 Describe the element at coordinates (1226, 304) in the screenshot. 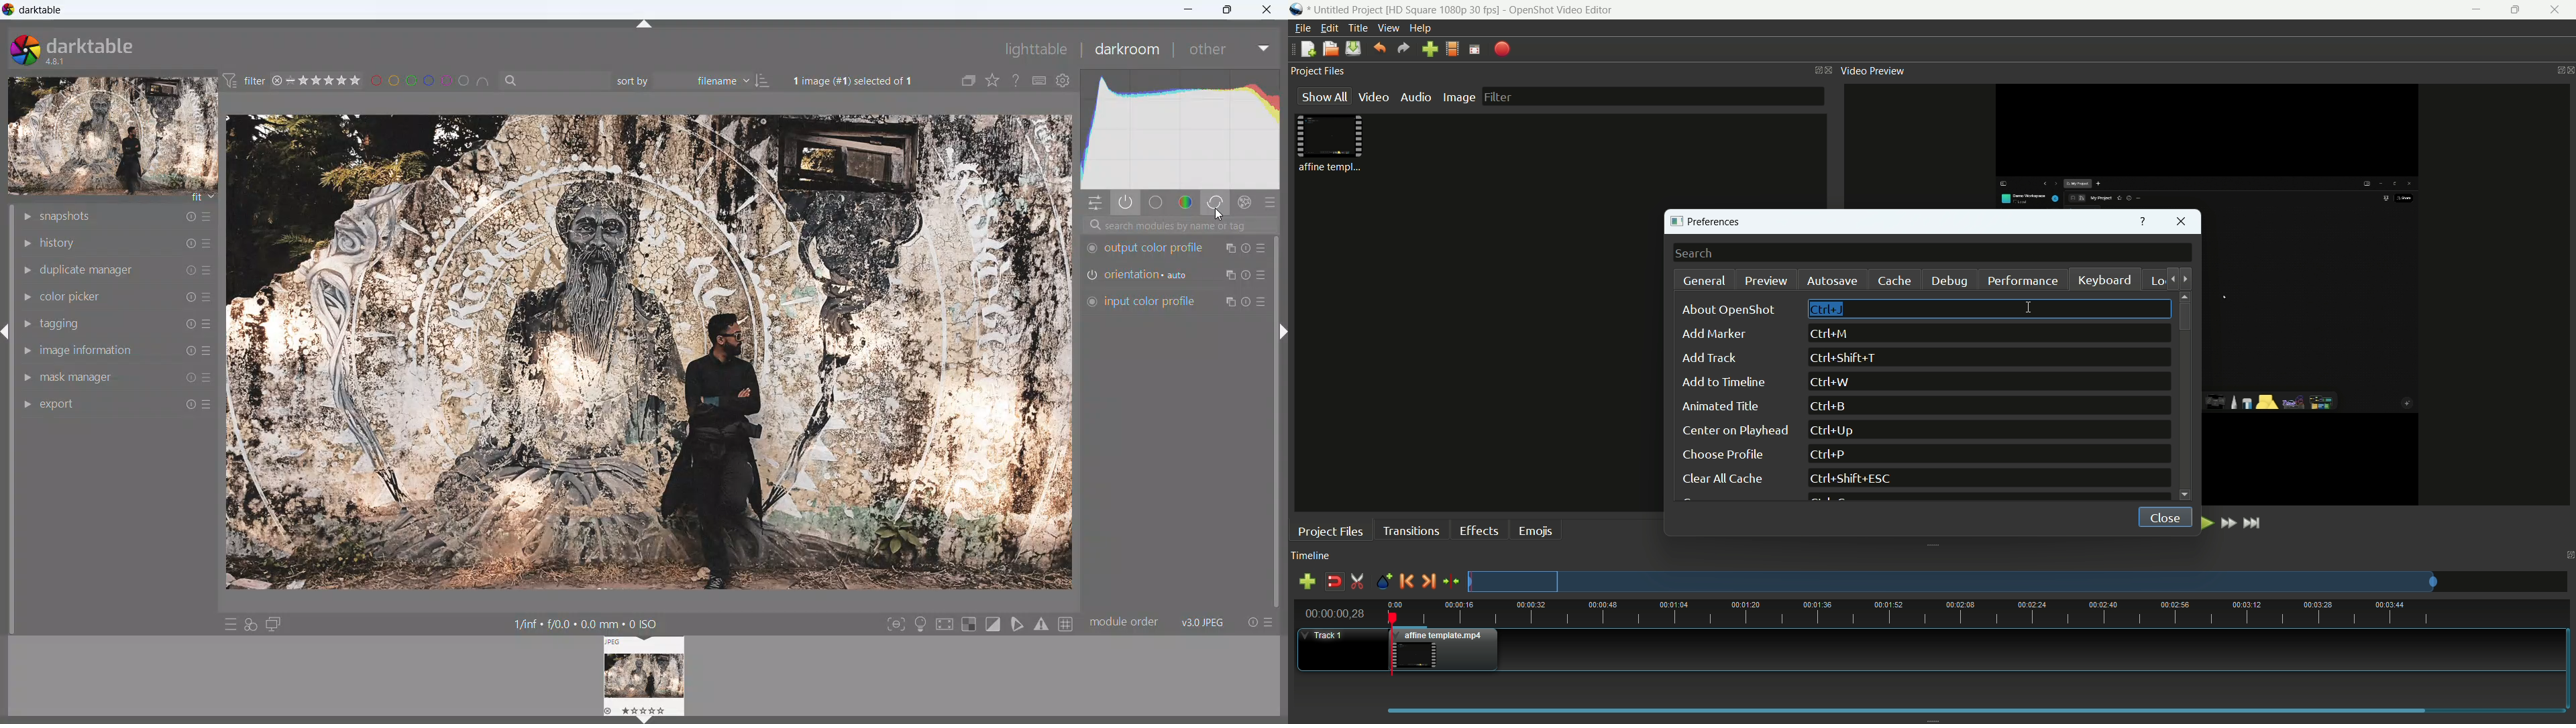

I see `multiple instance action` at that location.